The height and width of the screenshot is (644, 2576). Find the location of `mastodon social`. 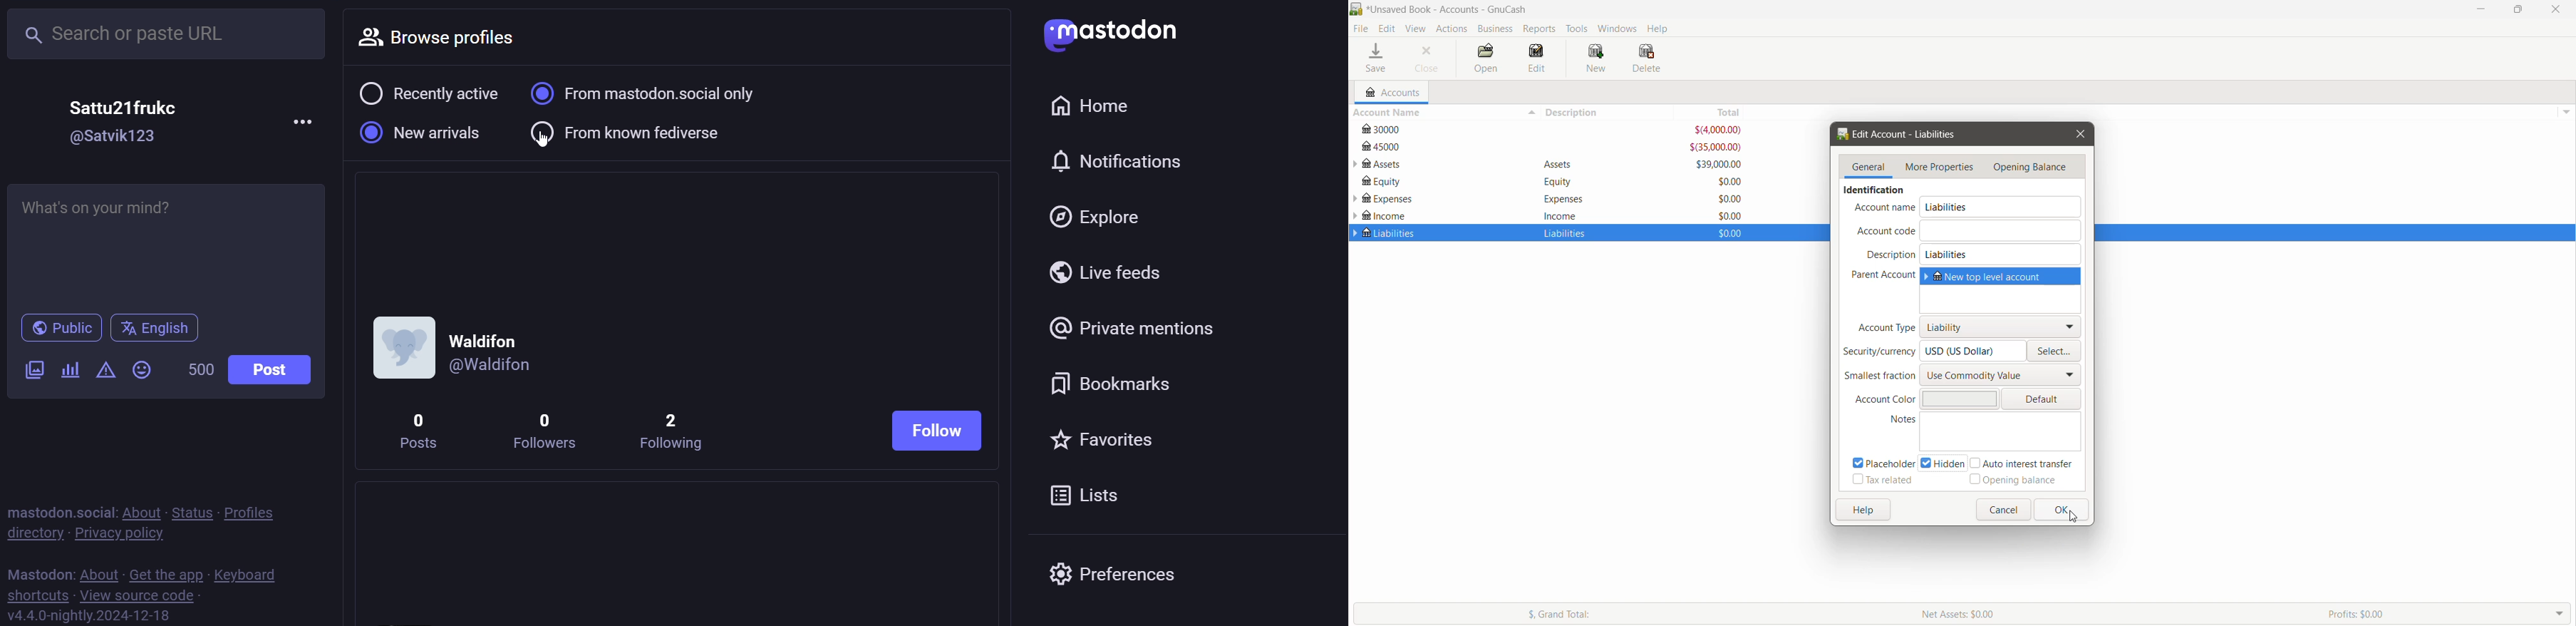

mastodon social is located at coordinates (58, 511).